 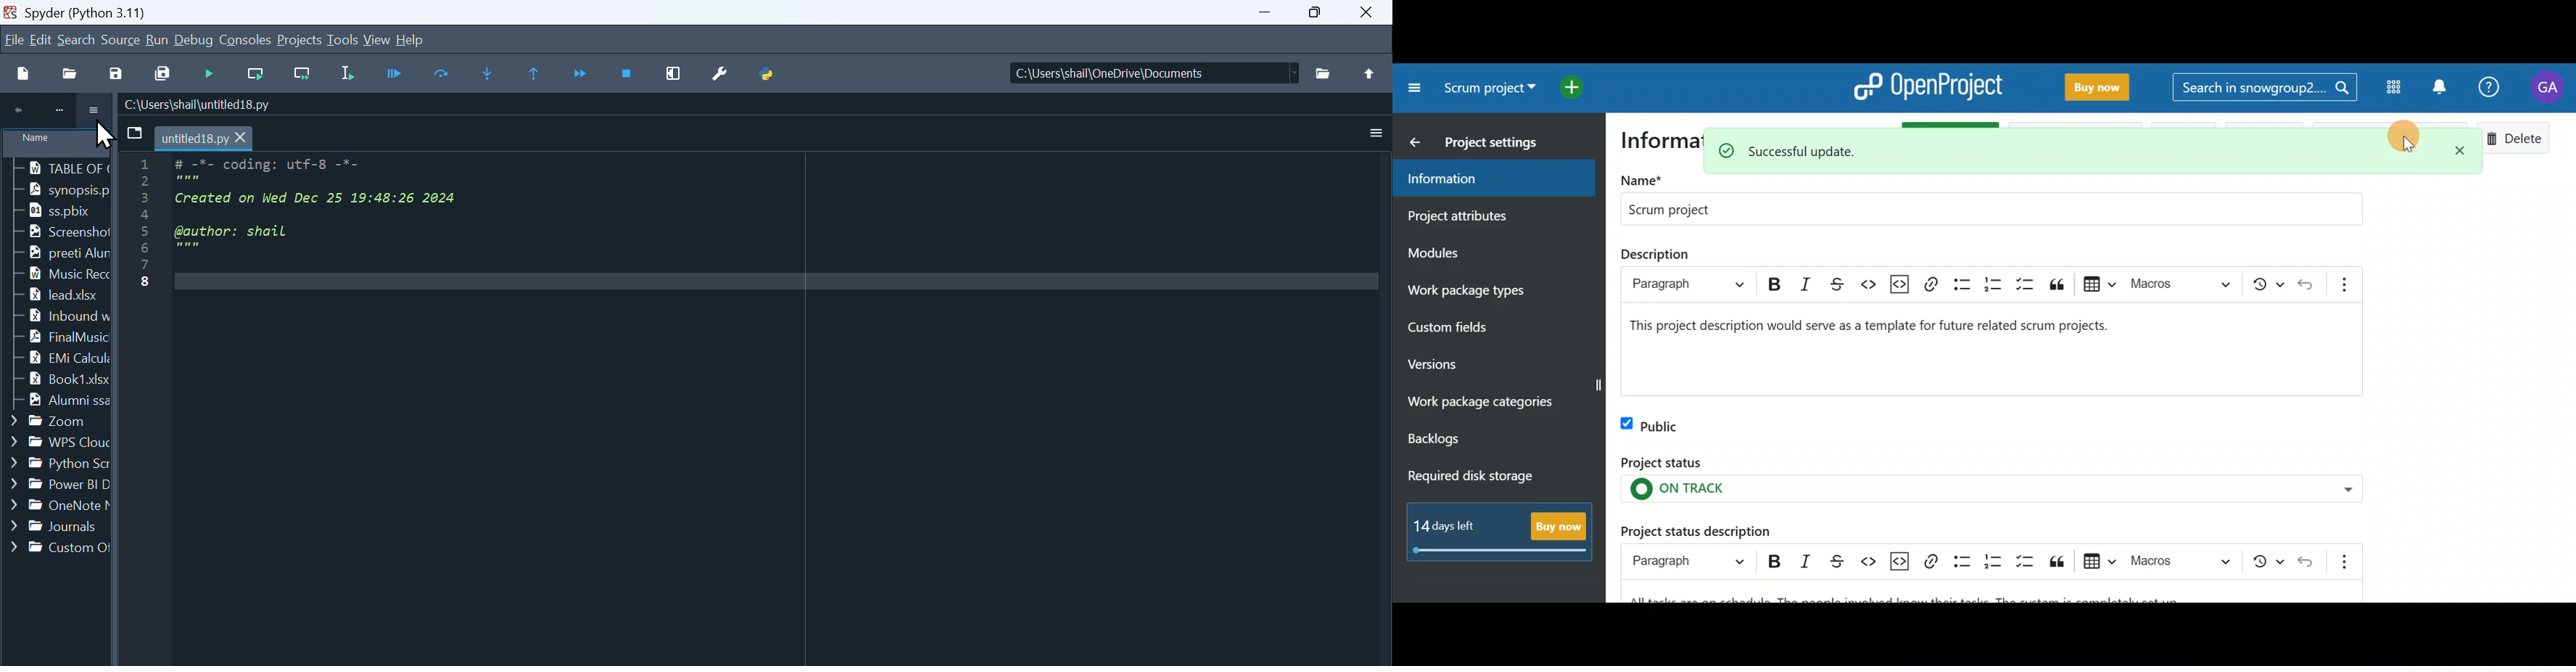 I want to click on Backlogs, so click(x=1482, y=439).